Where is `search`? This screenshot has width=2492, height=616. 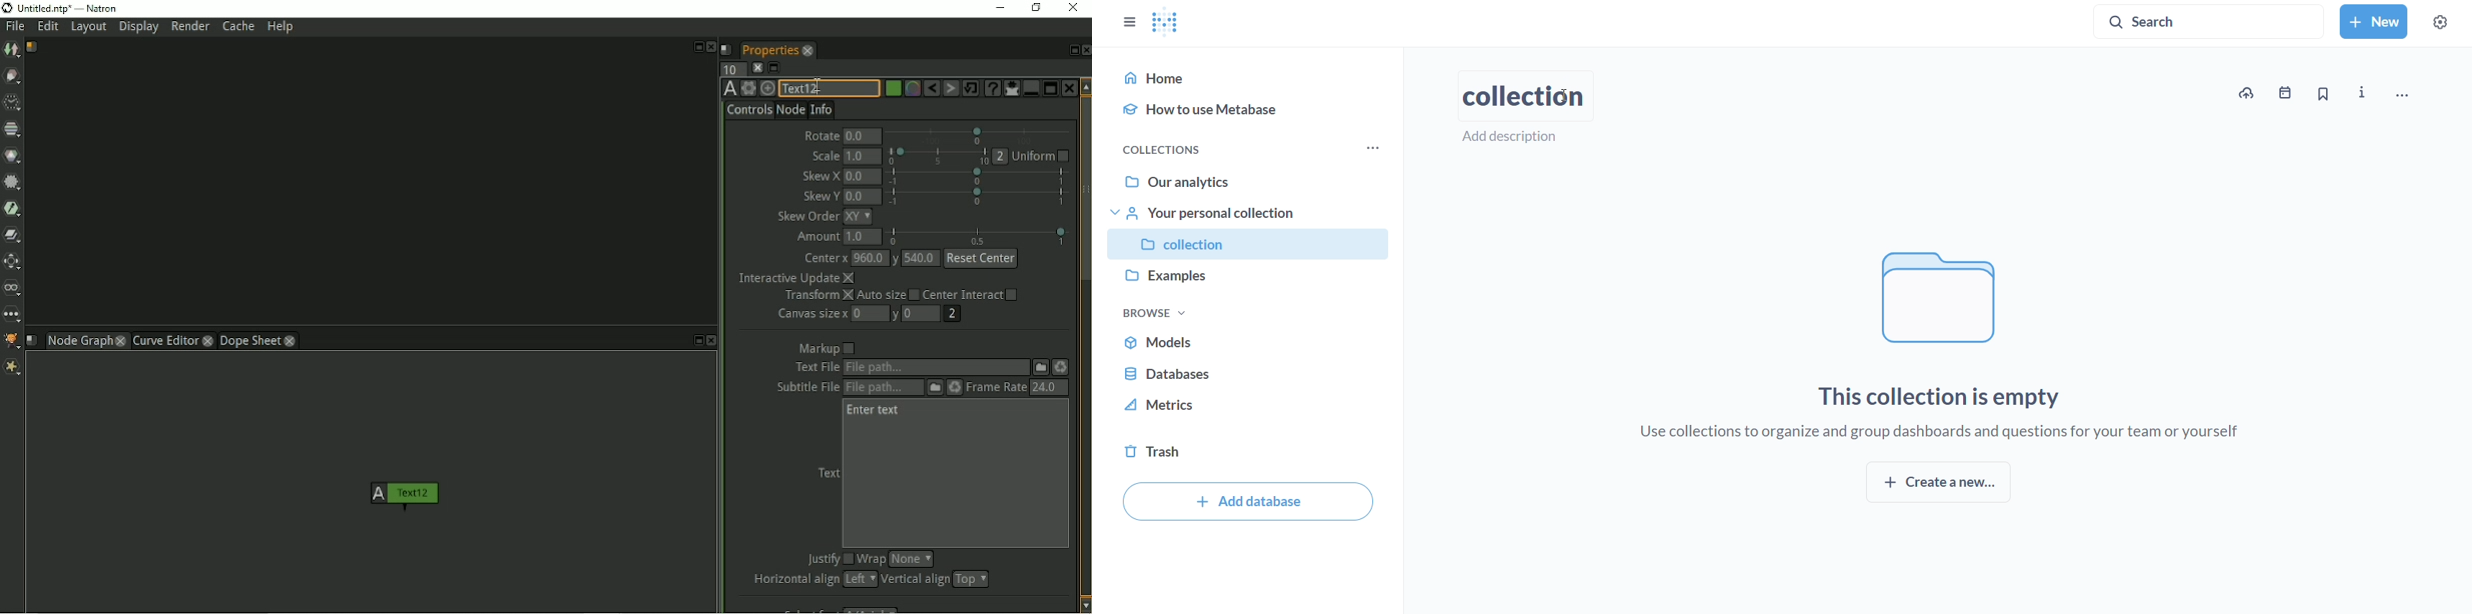
search is located at coordinates (2210, 19).